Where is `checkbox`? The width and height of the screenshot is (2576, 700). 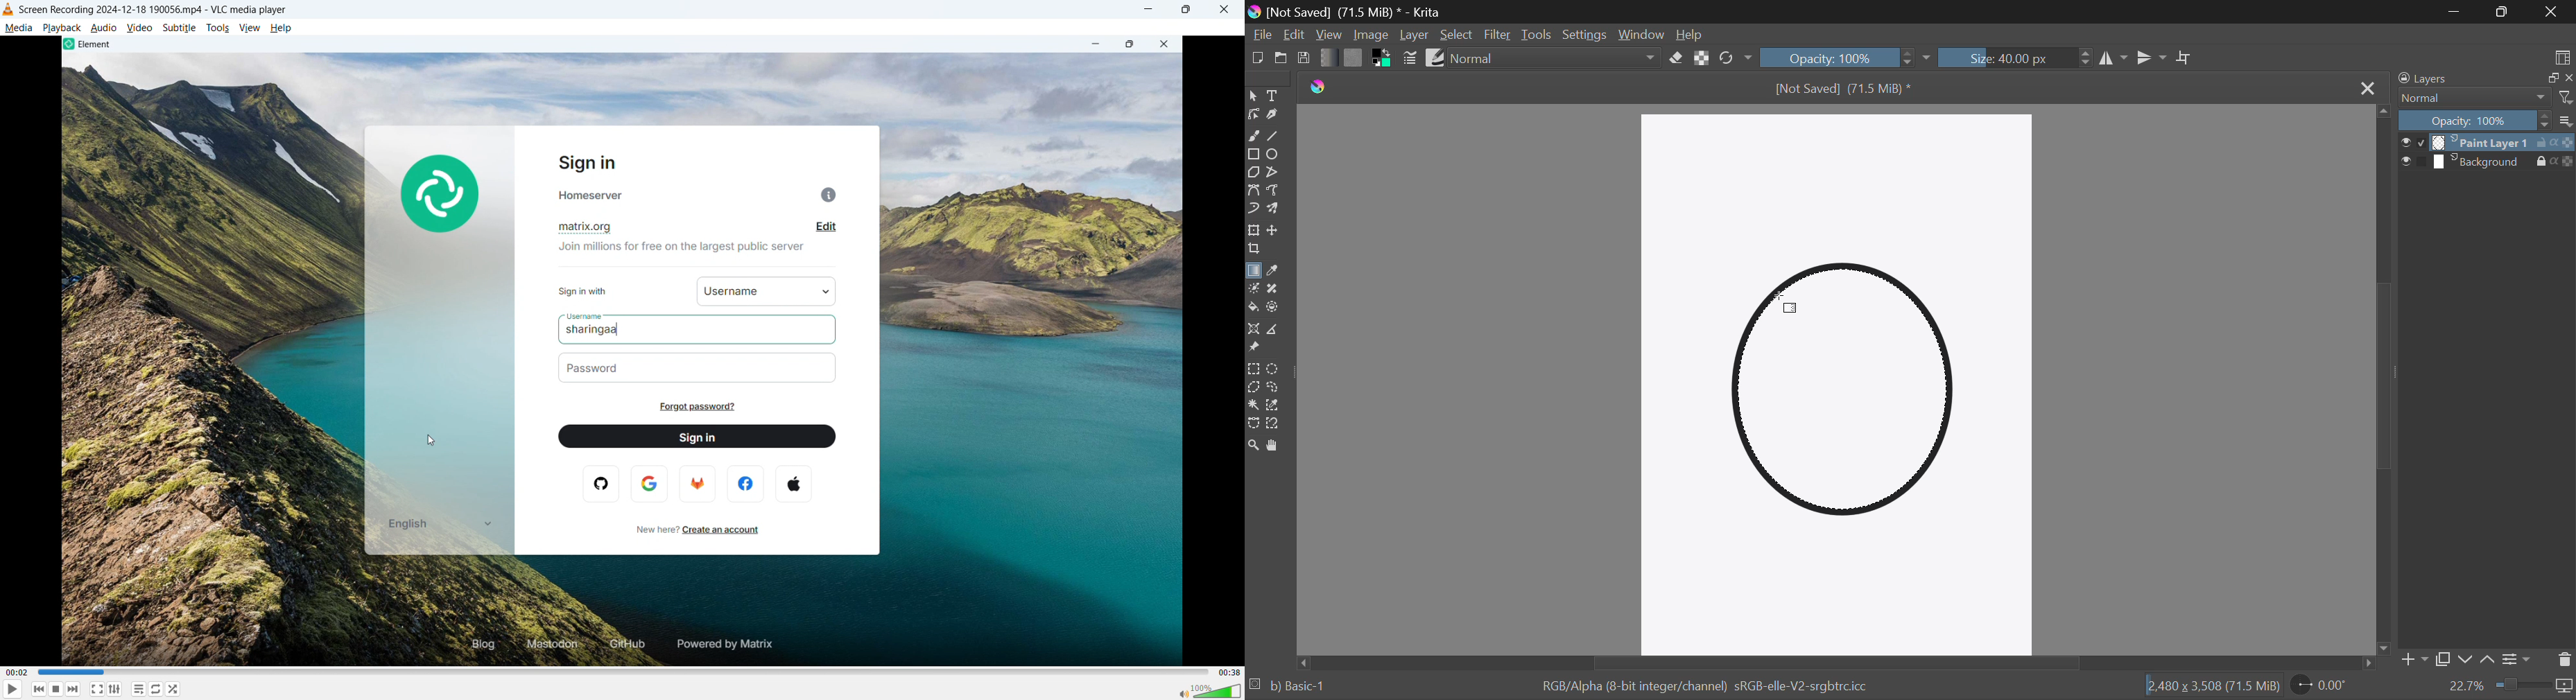 checkbox is located at coordinates (2415, 161).